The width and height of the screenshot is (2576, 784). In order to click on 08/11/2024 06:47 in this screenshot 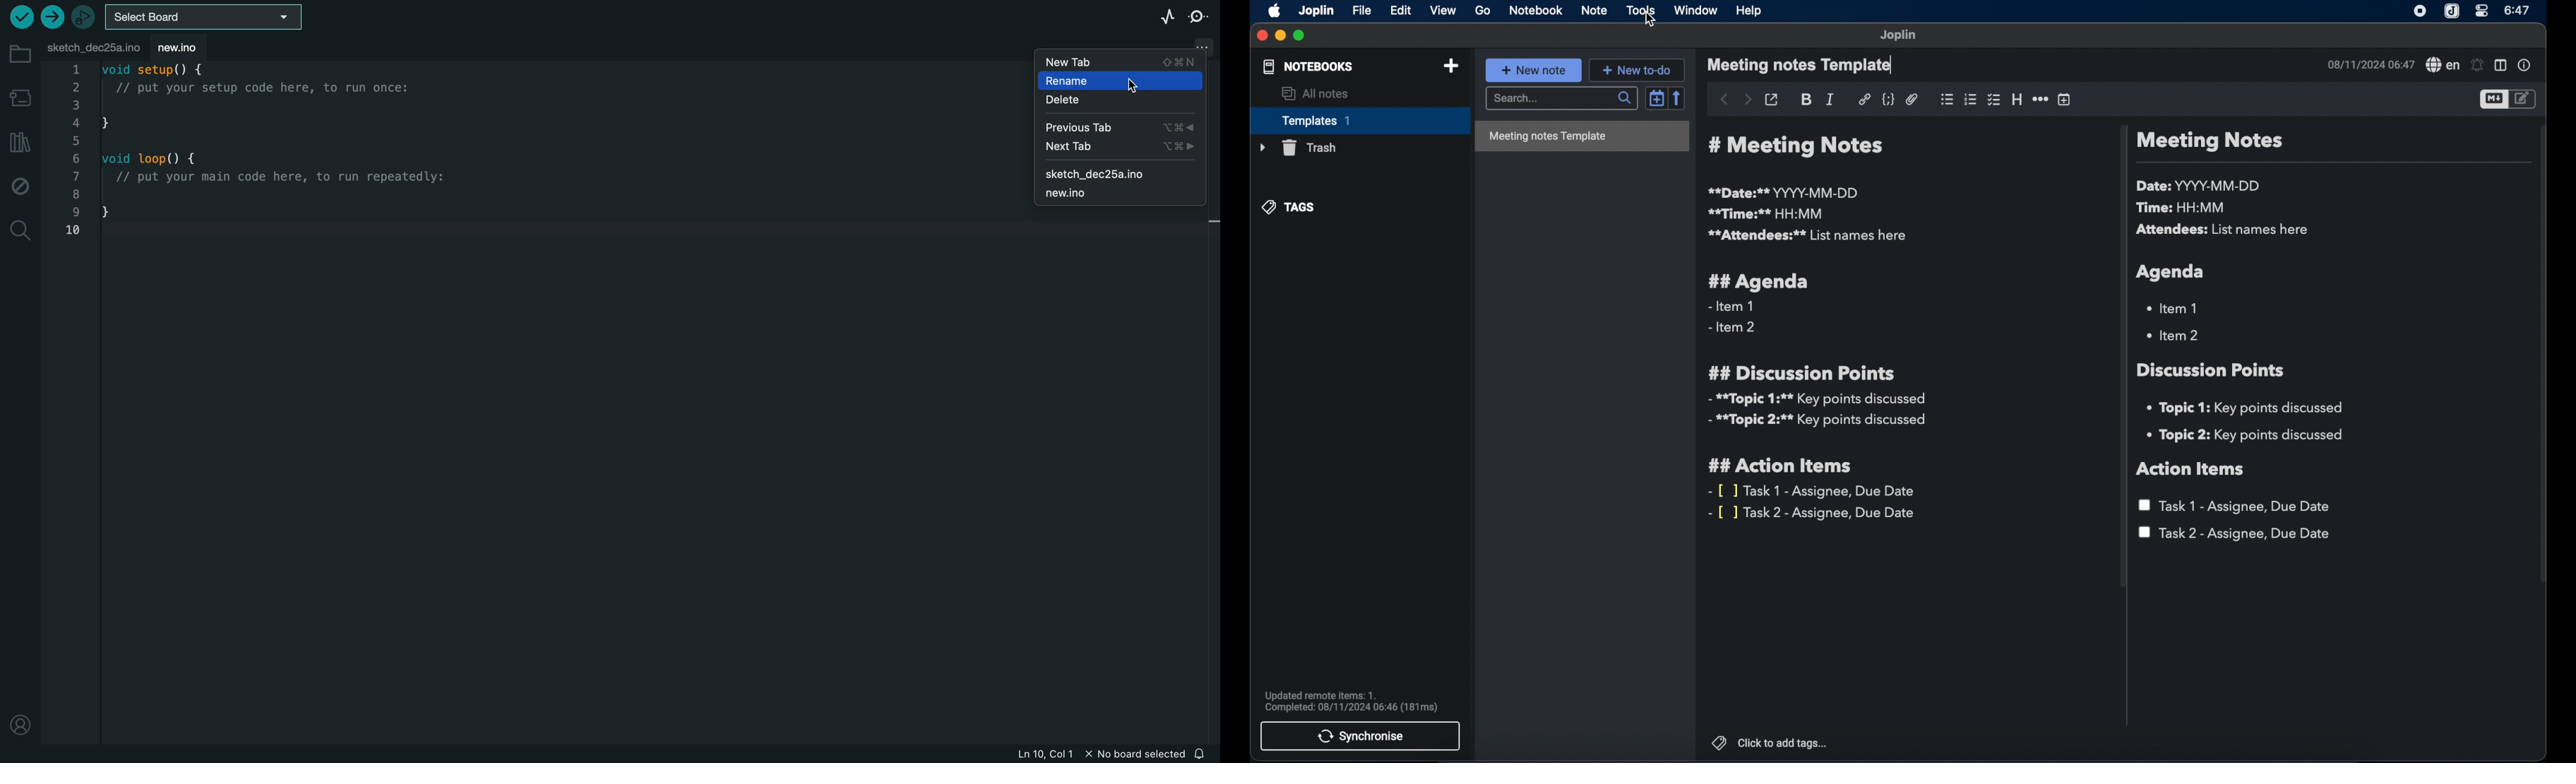, I will do `click(2369, 64)`.